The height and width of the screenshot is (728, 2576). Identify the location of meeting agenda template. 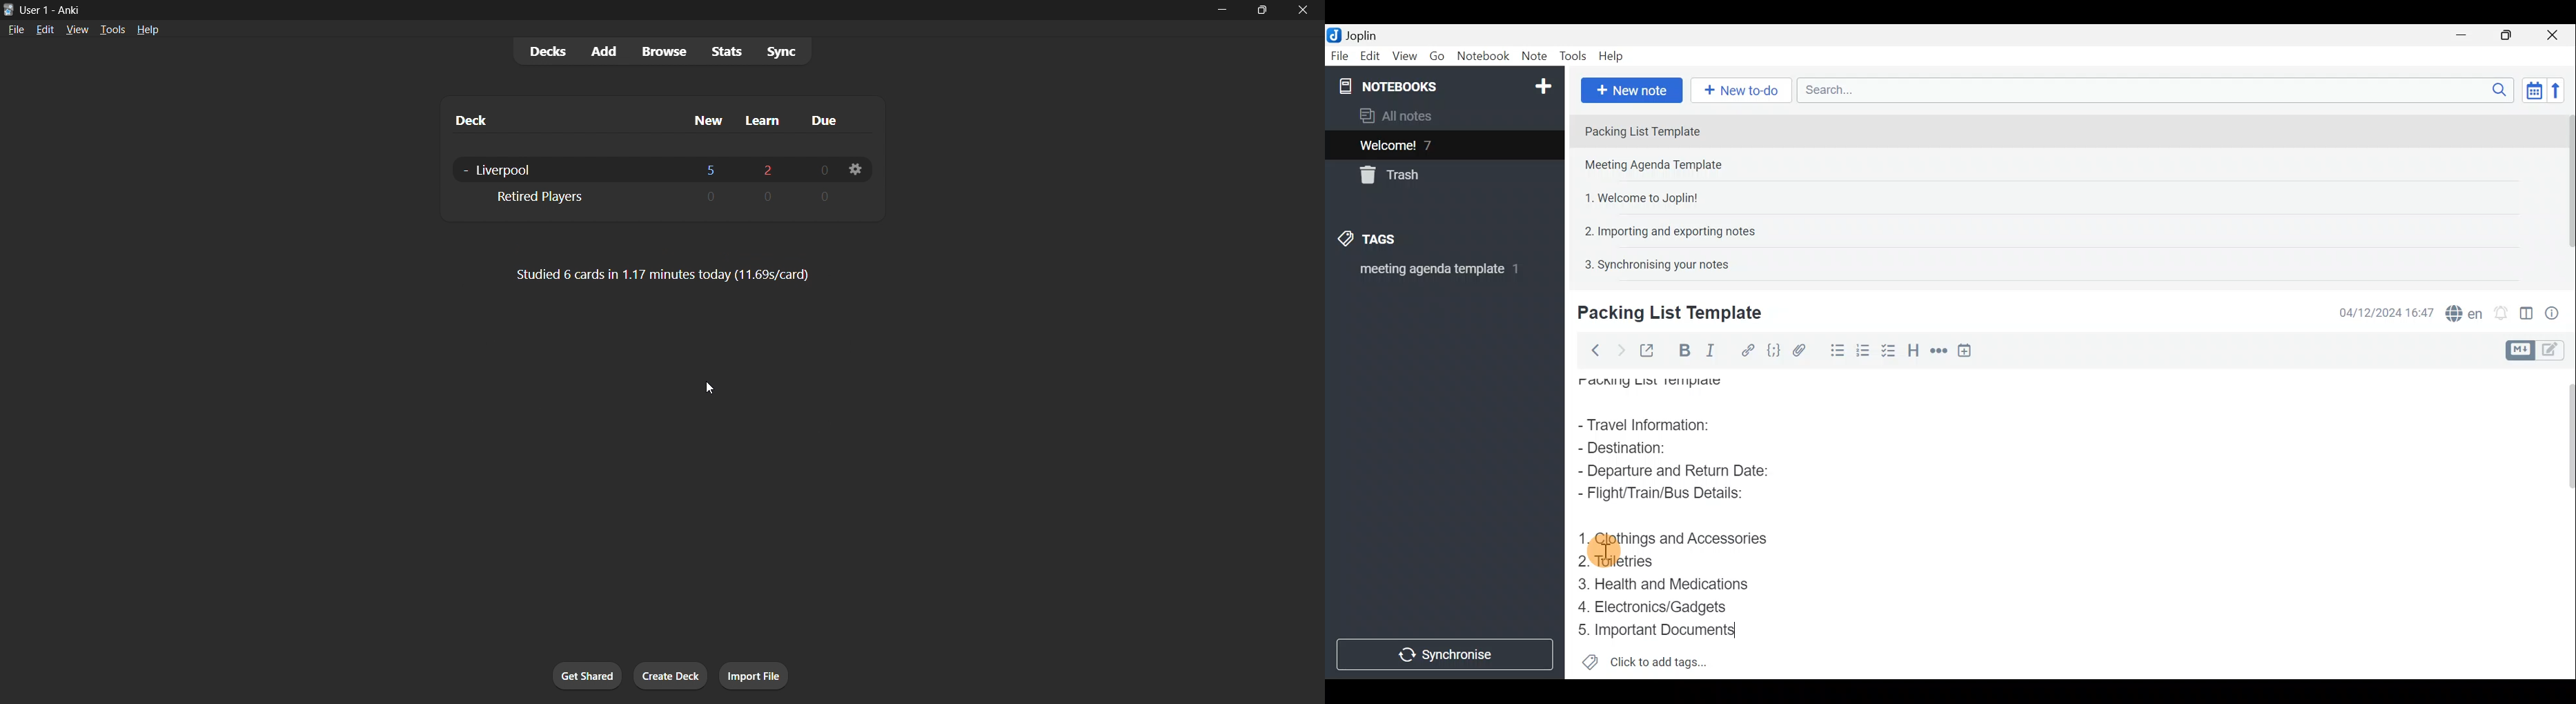
(1437, 273).